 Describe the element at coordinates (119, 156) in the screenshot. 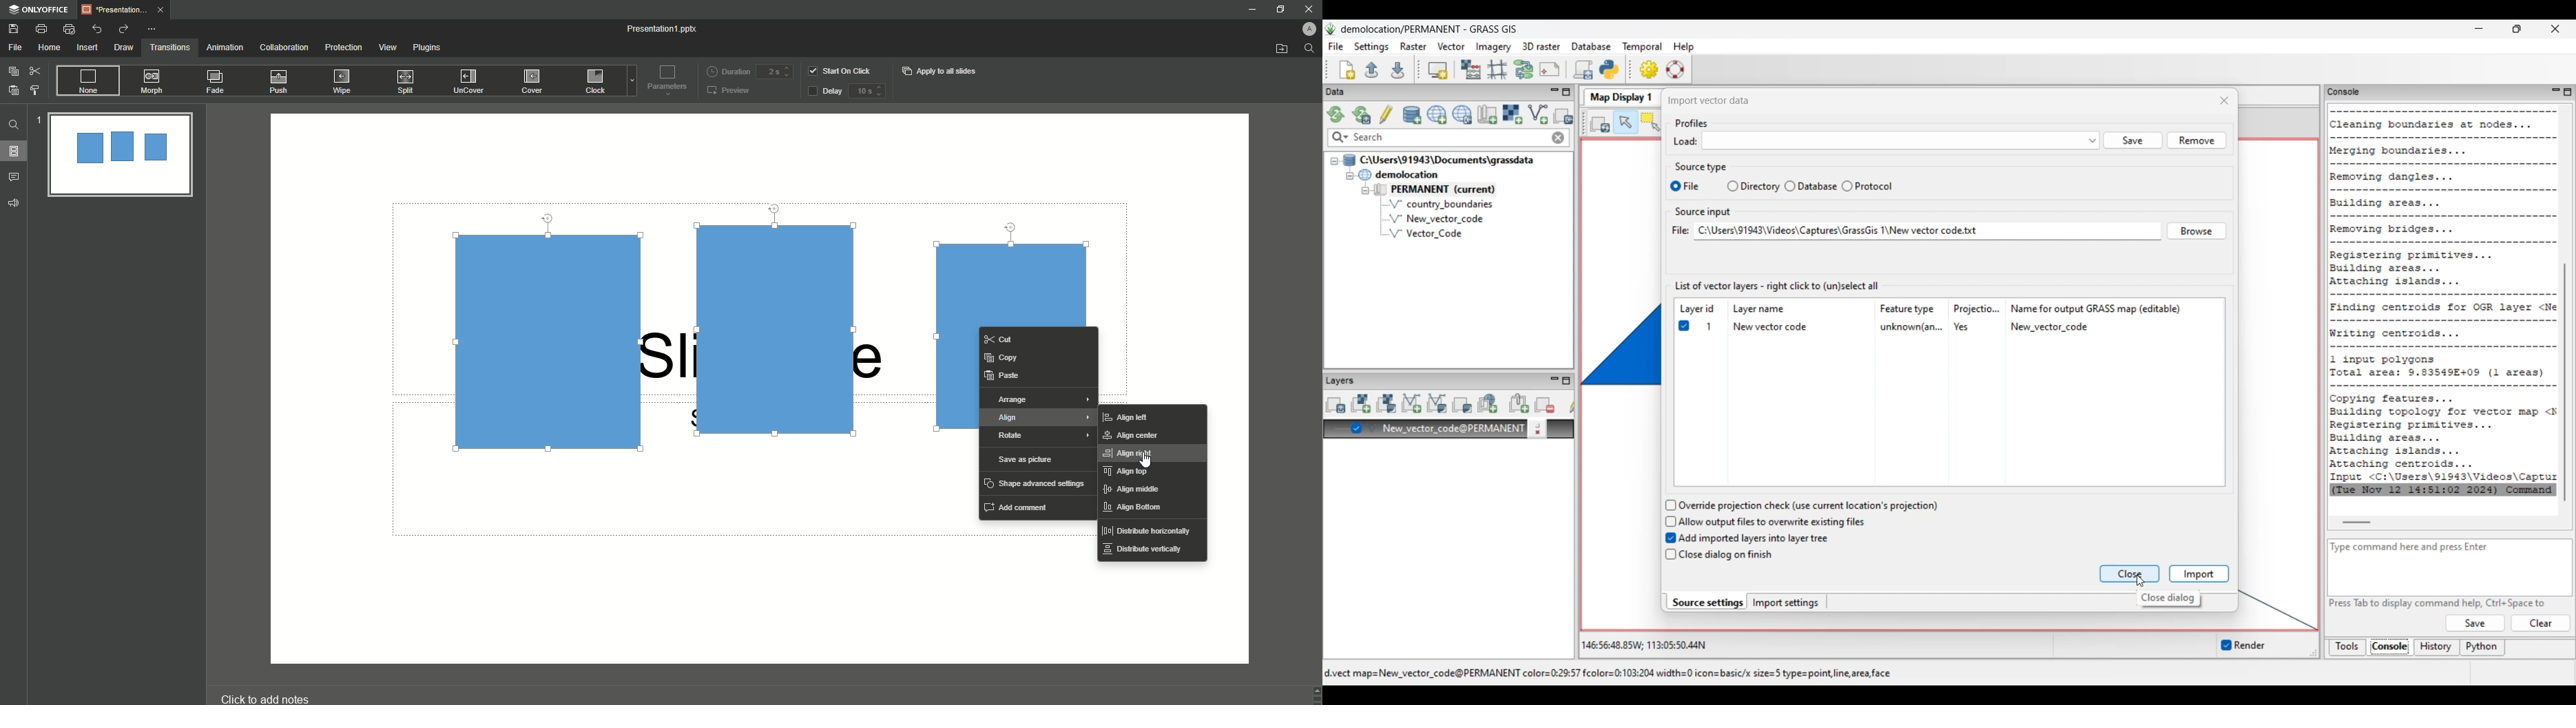

I see `Slide Preview` at that location.